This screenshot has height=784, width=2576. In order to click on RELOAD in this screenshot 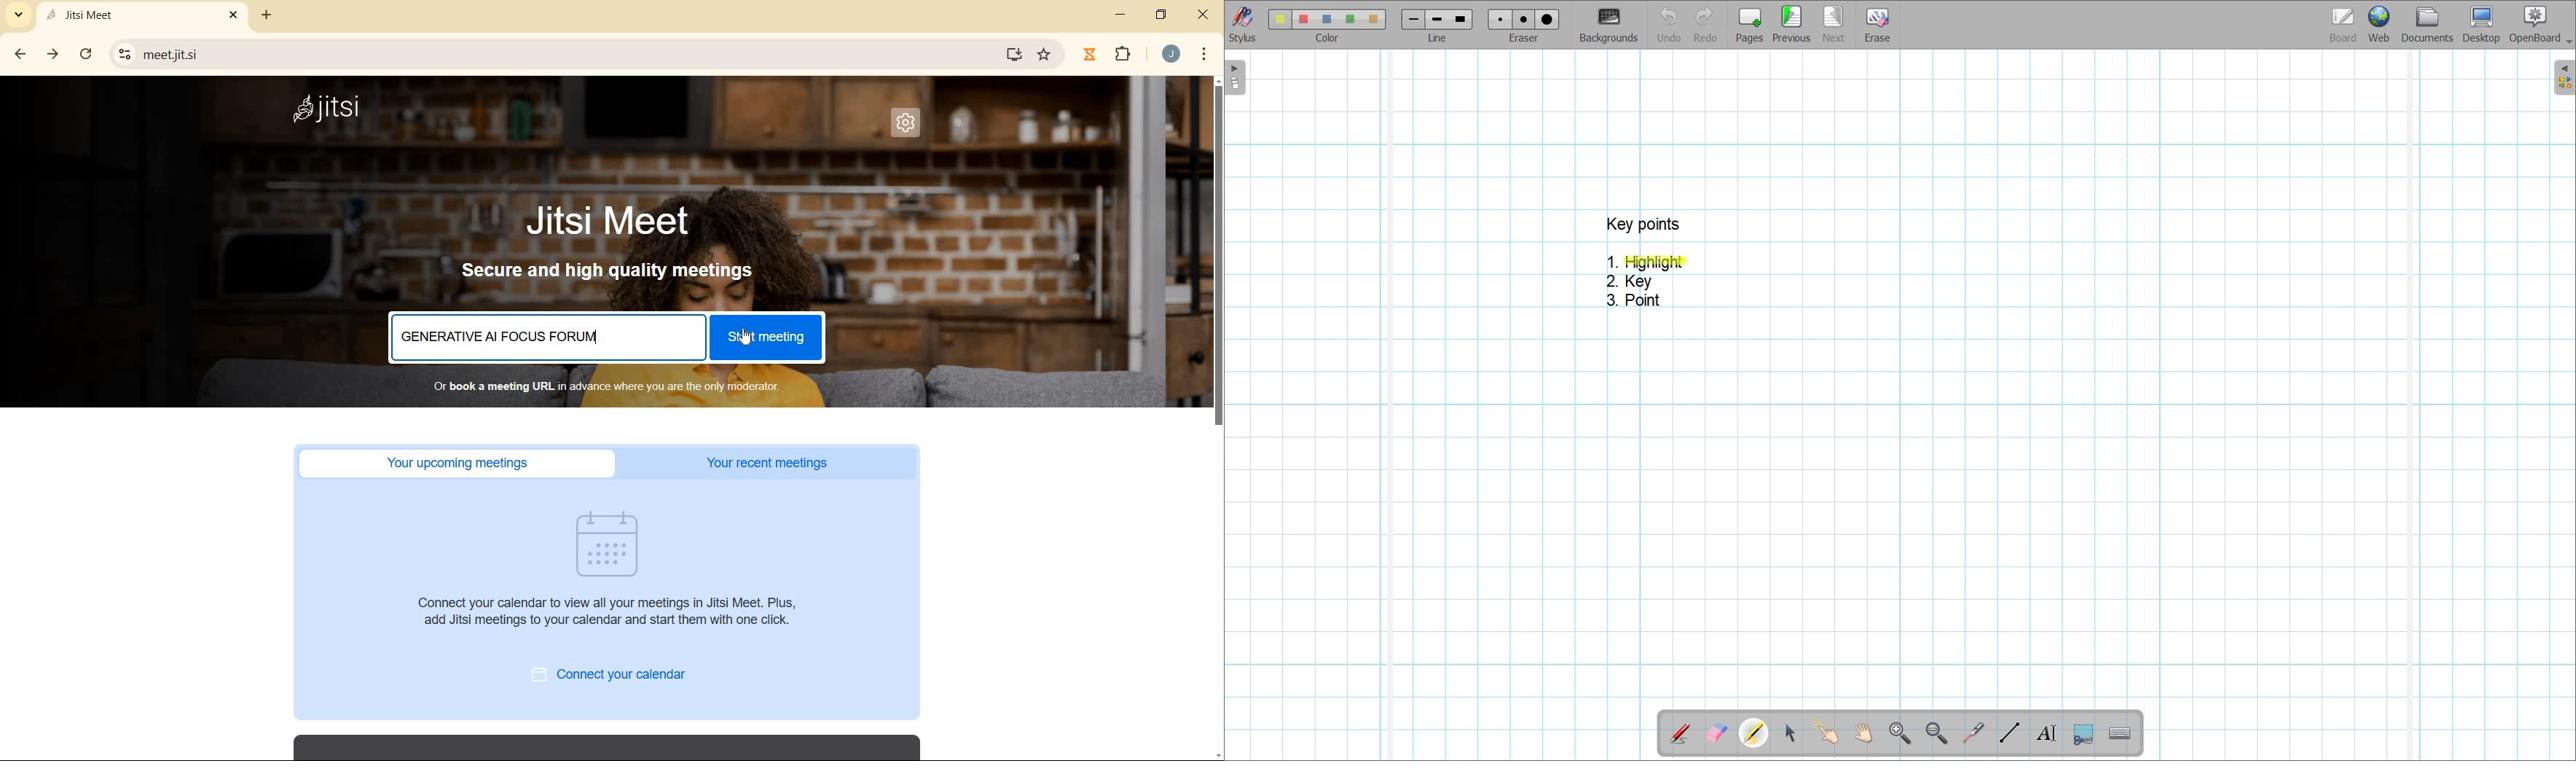, I will do `click(86, 54)`.